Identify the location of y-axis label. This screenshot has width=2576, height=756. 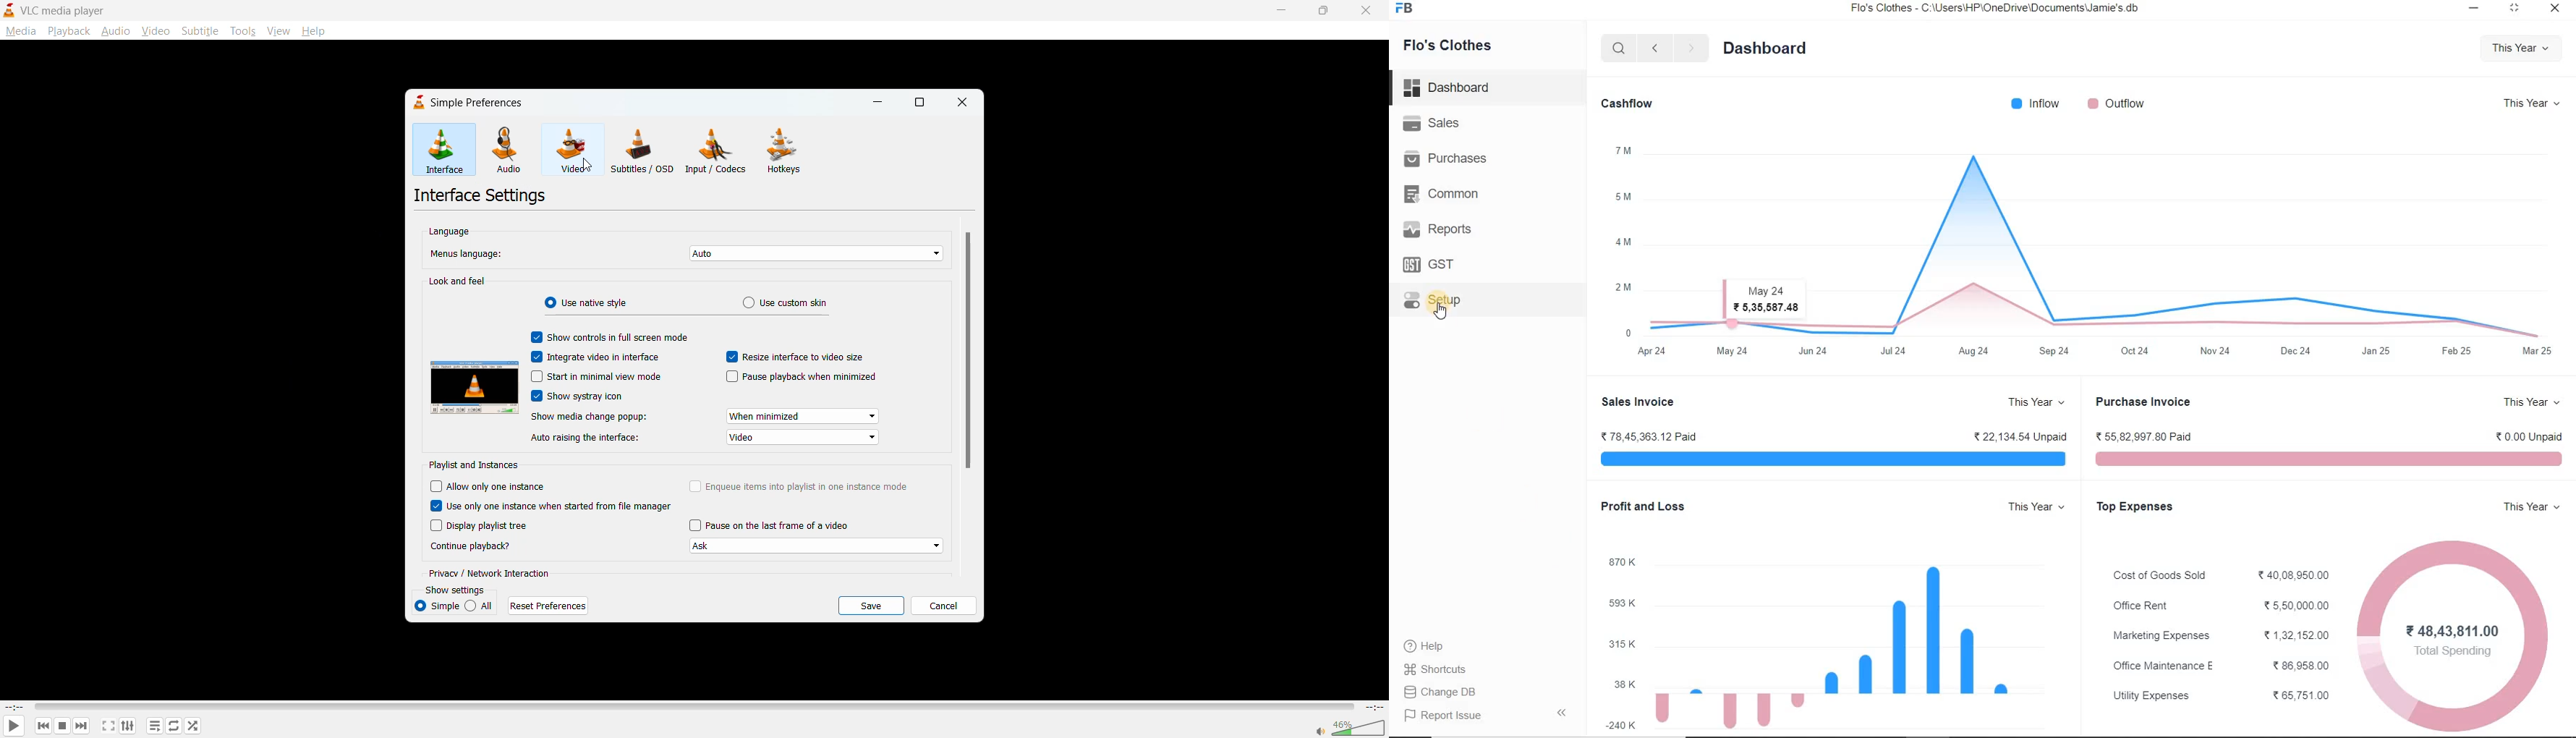
(1624, 233).